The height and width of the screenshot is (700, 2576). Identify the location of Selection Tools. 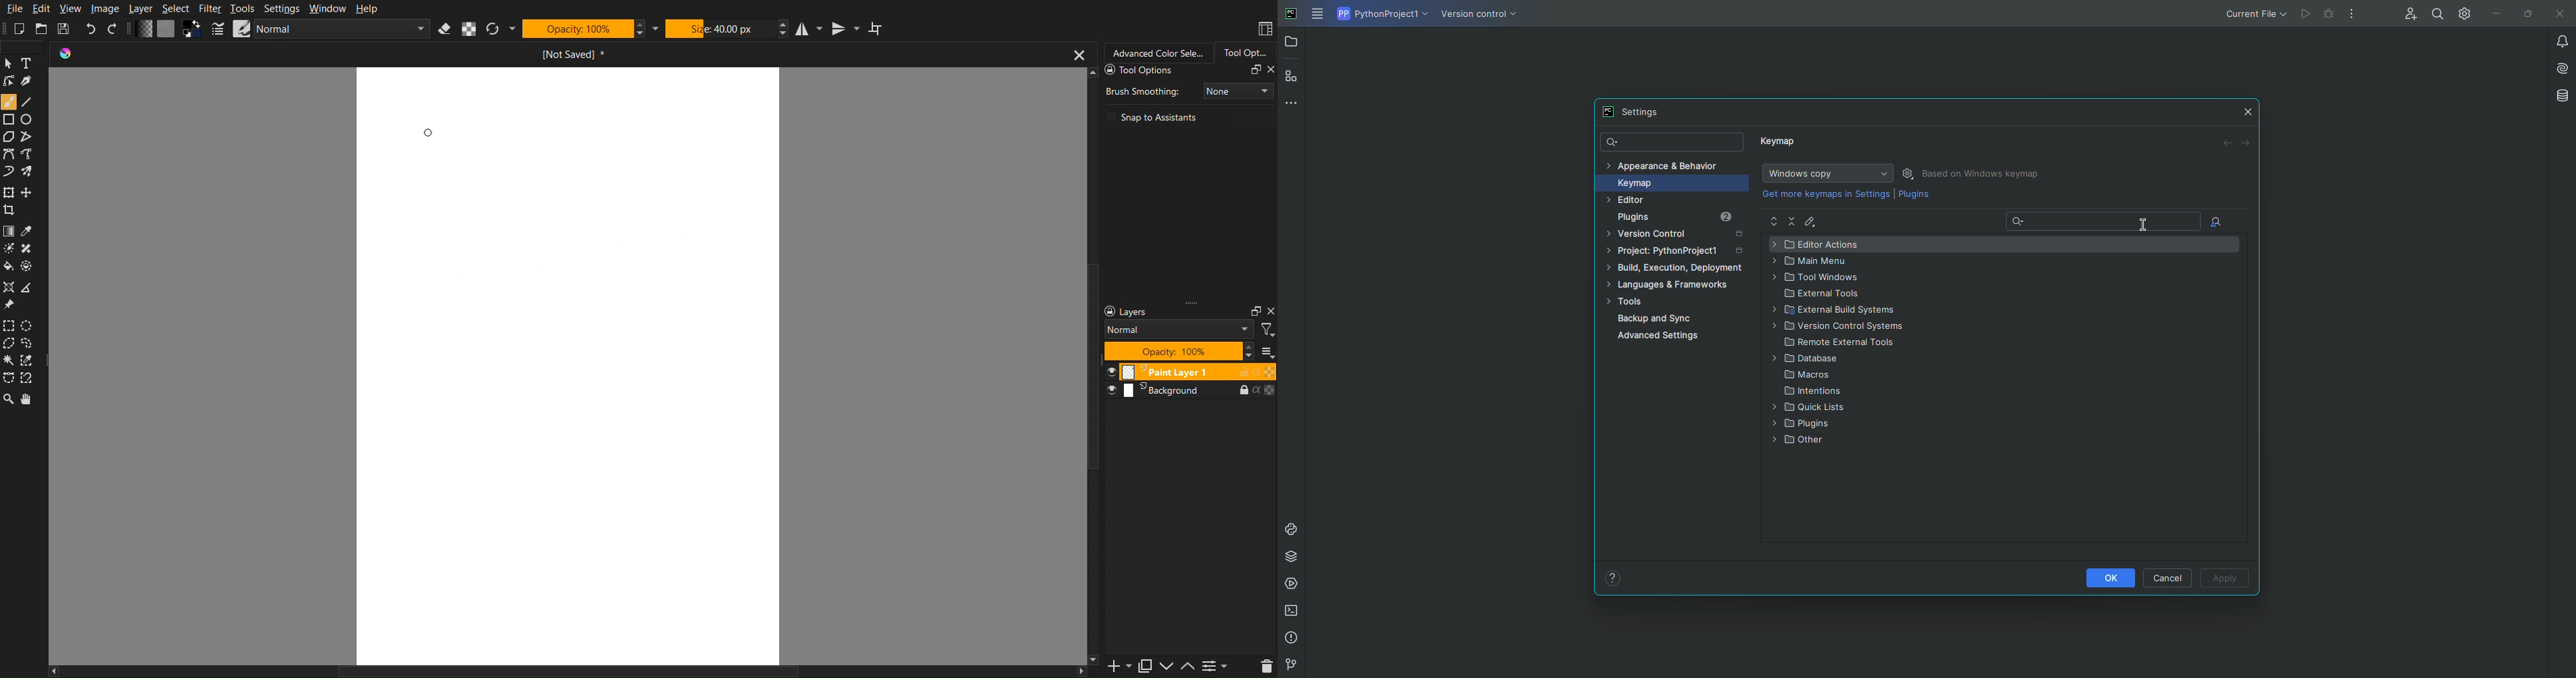
(9, 380).